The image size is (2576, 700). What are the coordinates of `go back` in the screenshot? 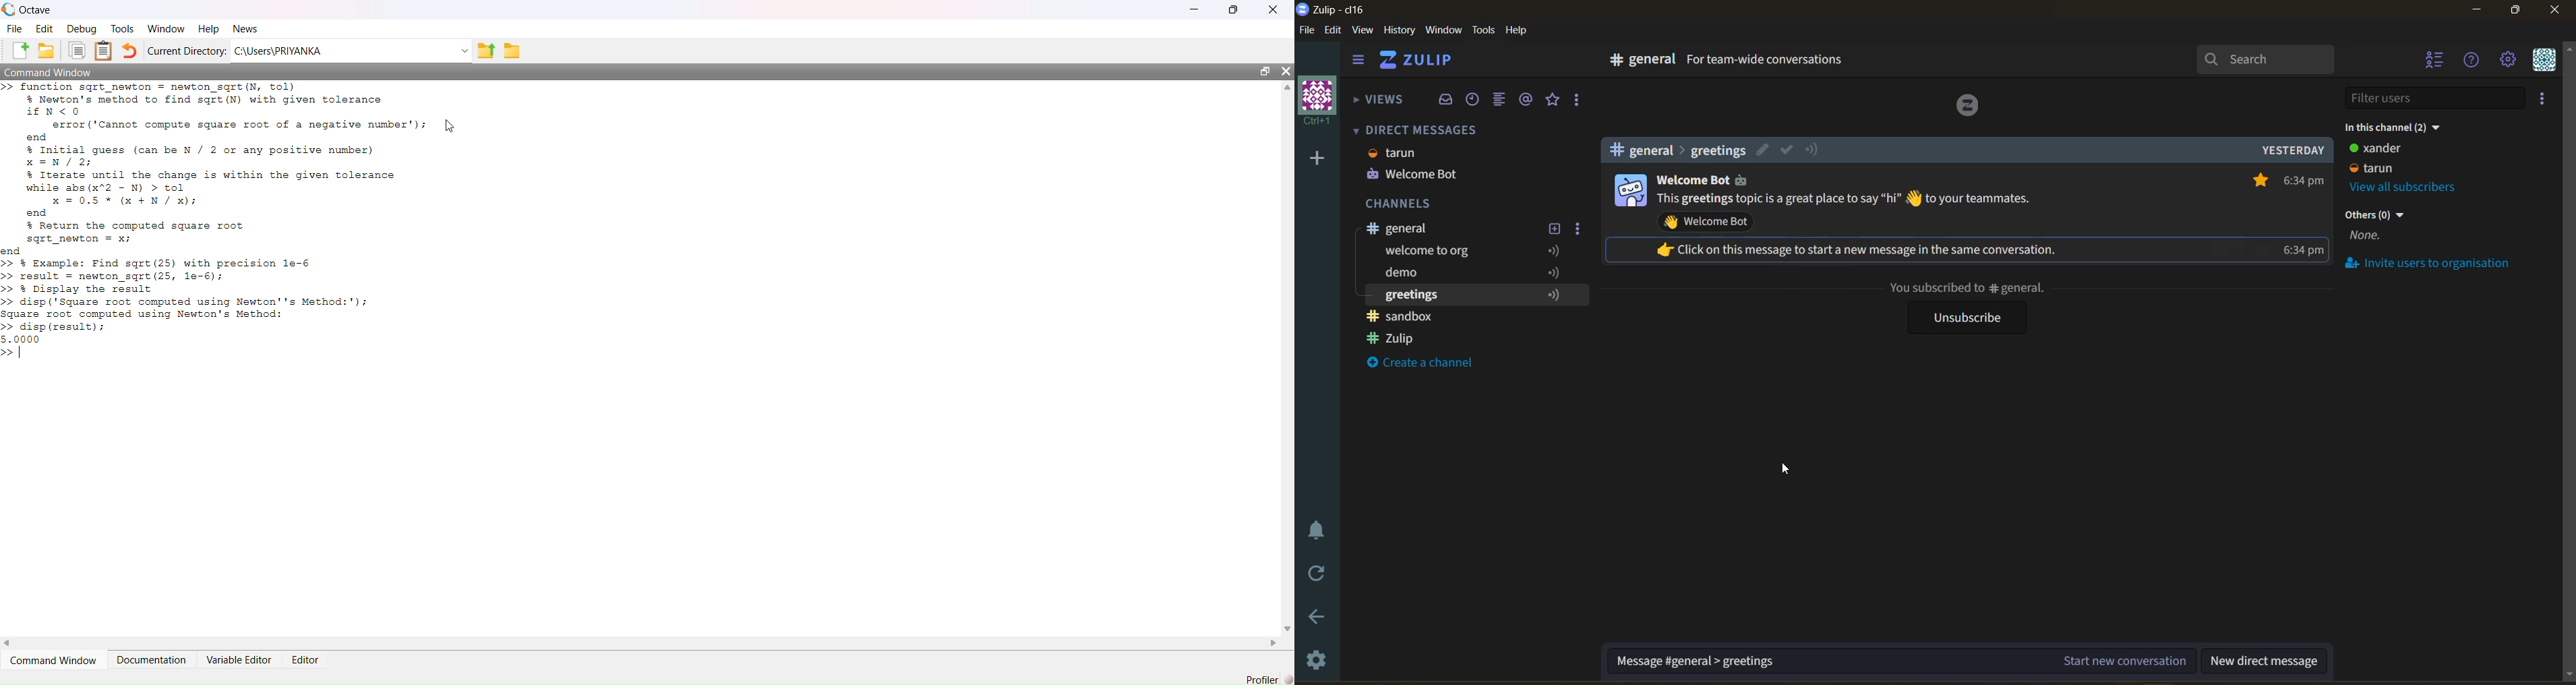 It's located at (1316, 619).